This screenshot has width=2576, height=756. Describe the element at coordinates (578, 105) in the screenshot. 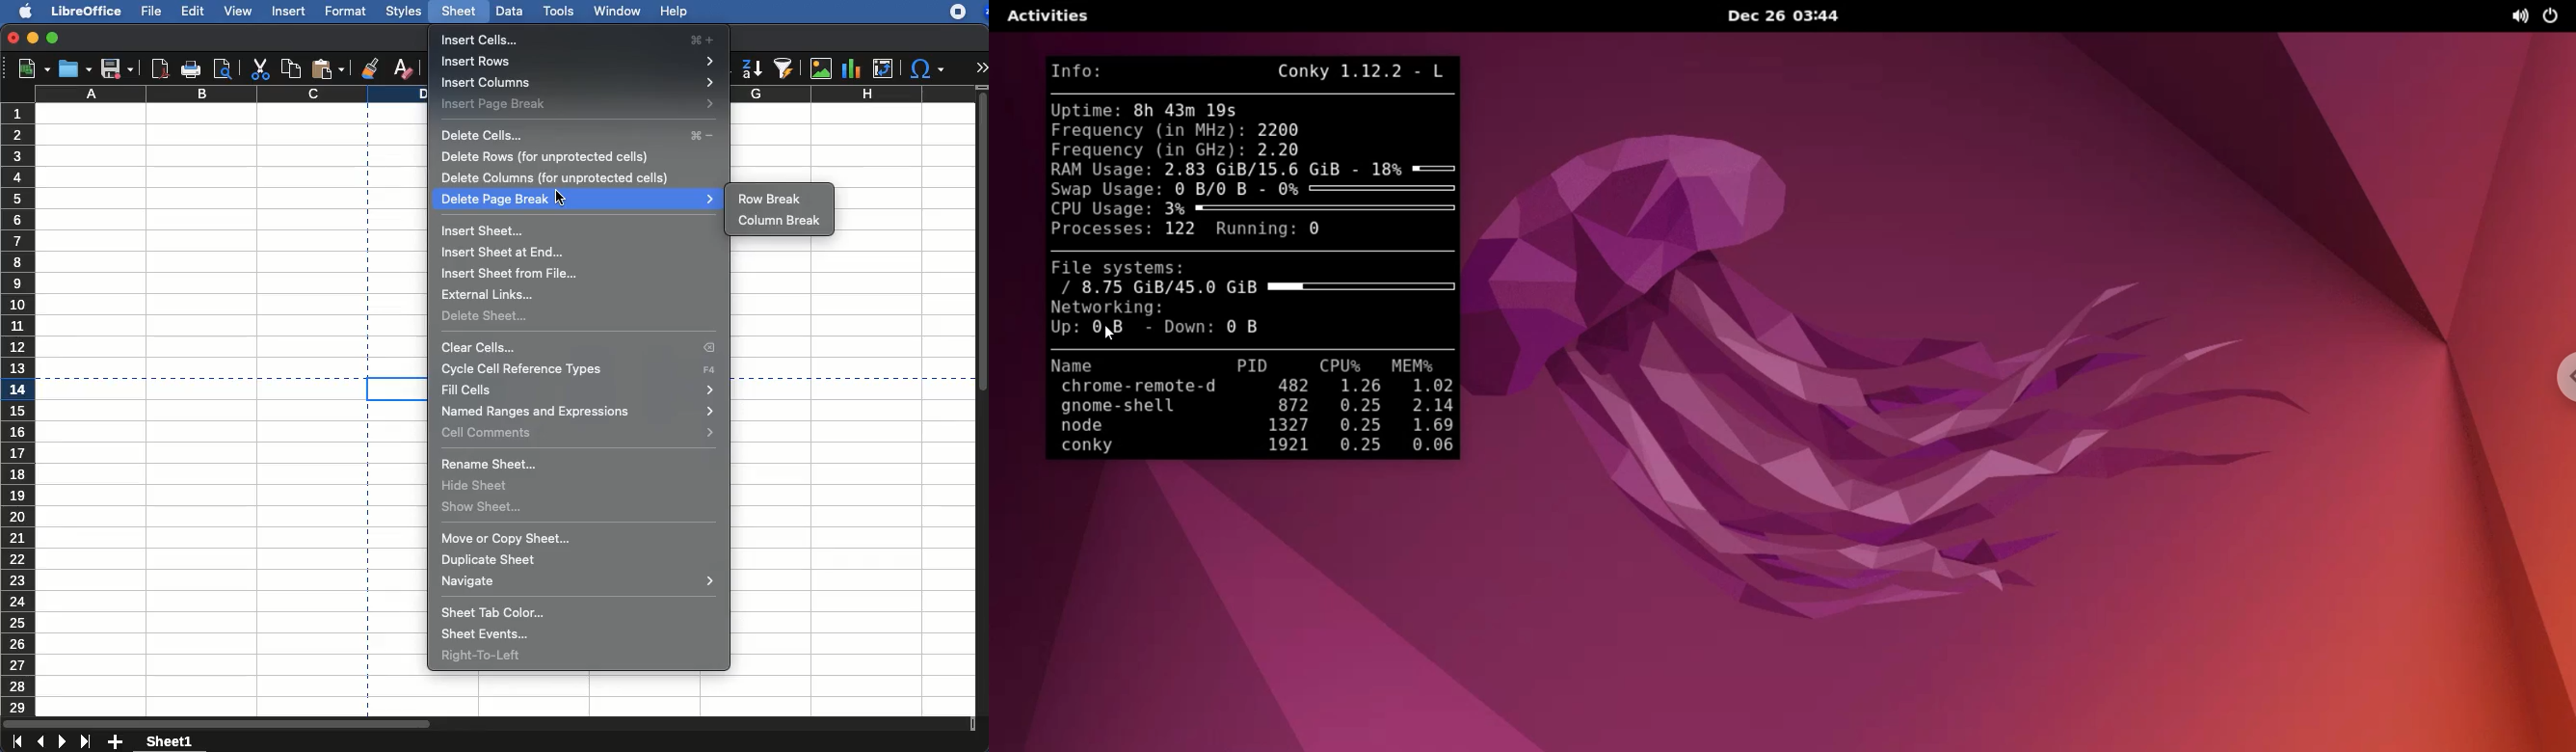

I see `insert page break` at that location.